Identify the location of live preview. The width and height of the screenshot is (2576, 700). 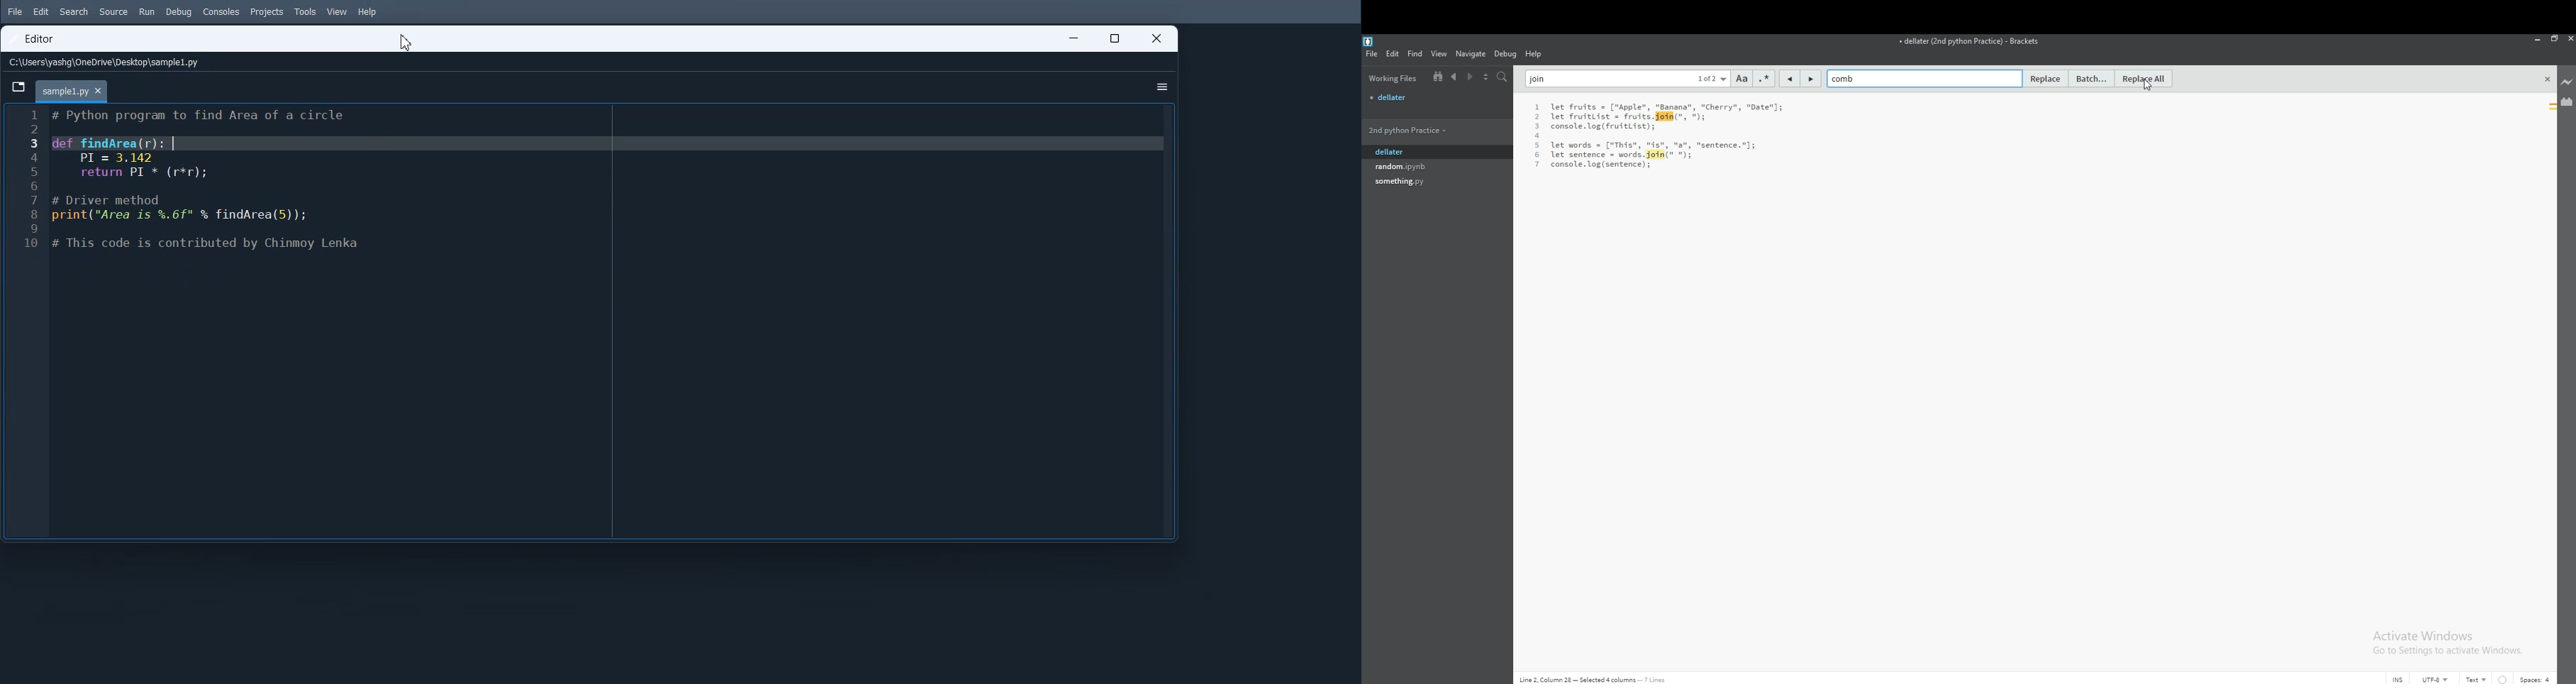
(2566, 83).